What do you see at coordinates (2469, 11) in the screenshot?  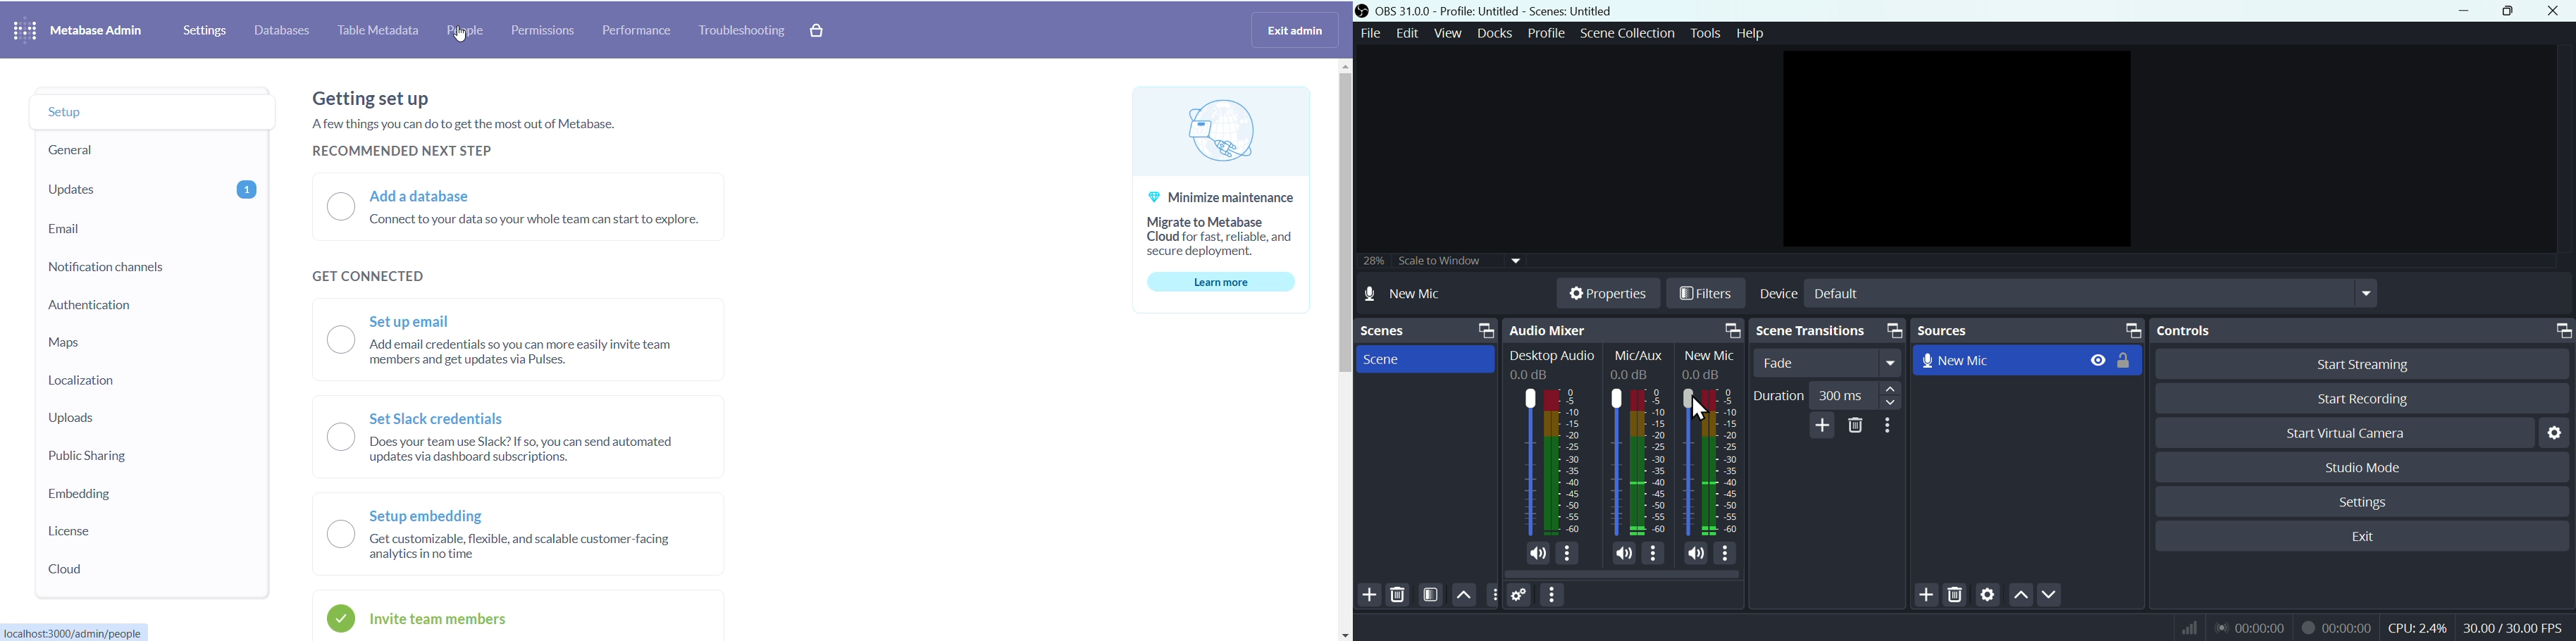 I see `minimize` at bounding box center [2469, 11].